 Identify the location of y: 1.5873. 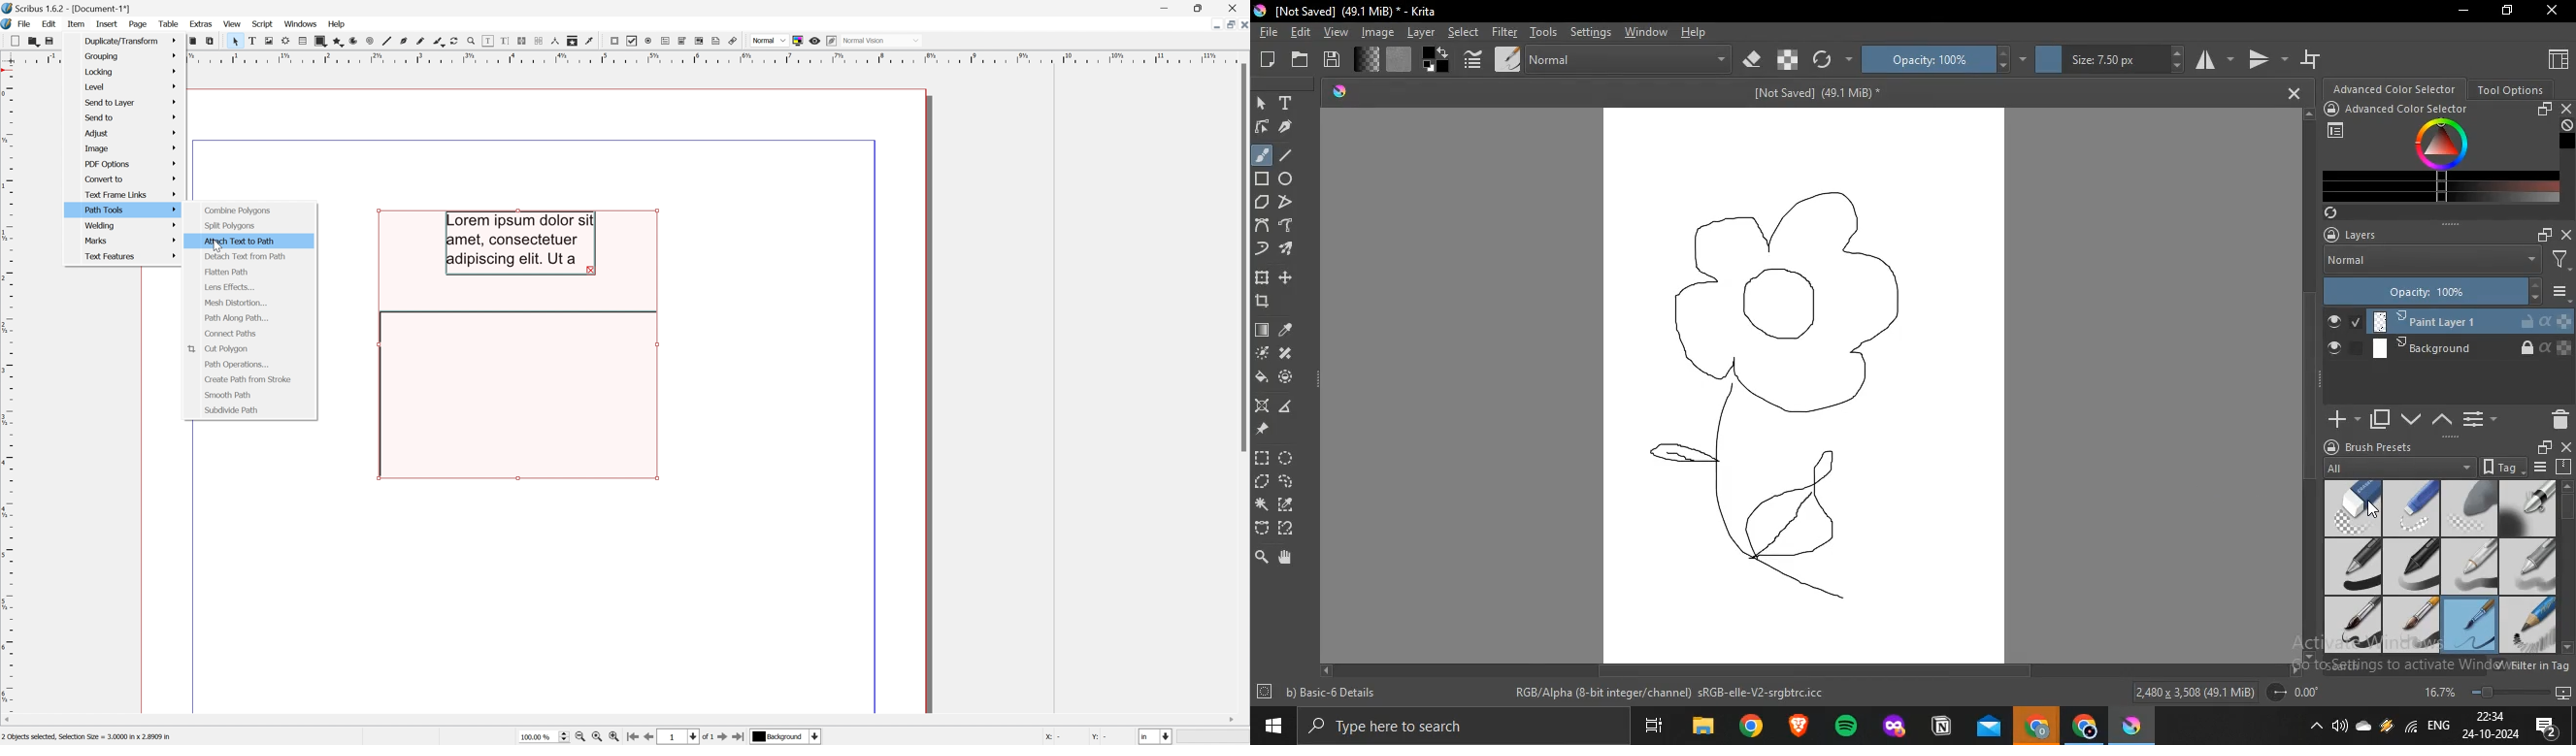
(1108, 738).